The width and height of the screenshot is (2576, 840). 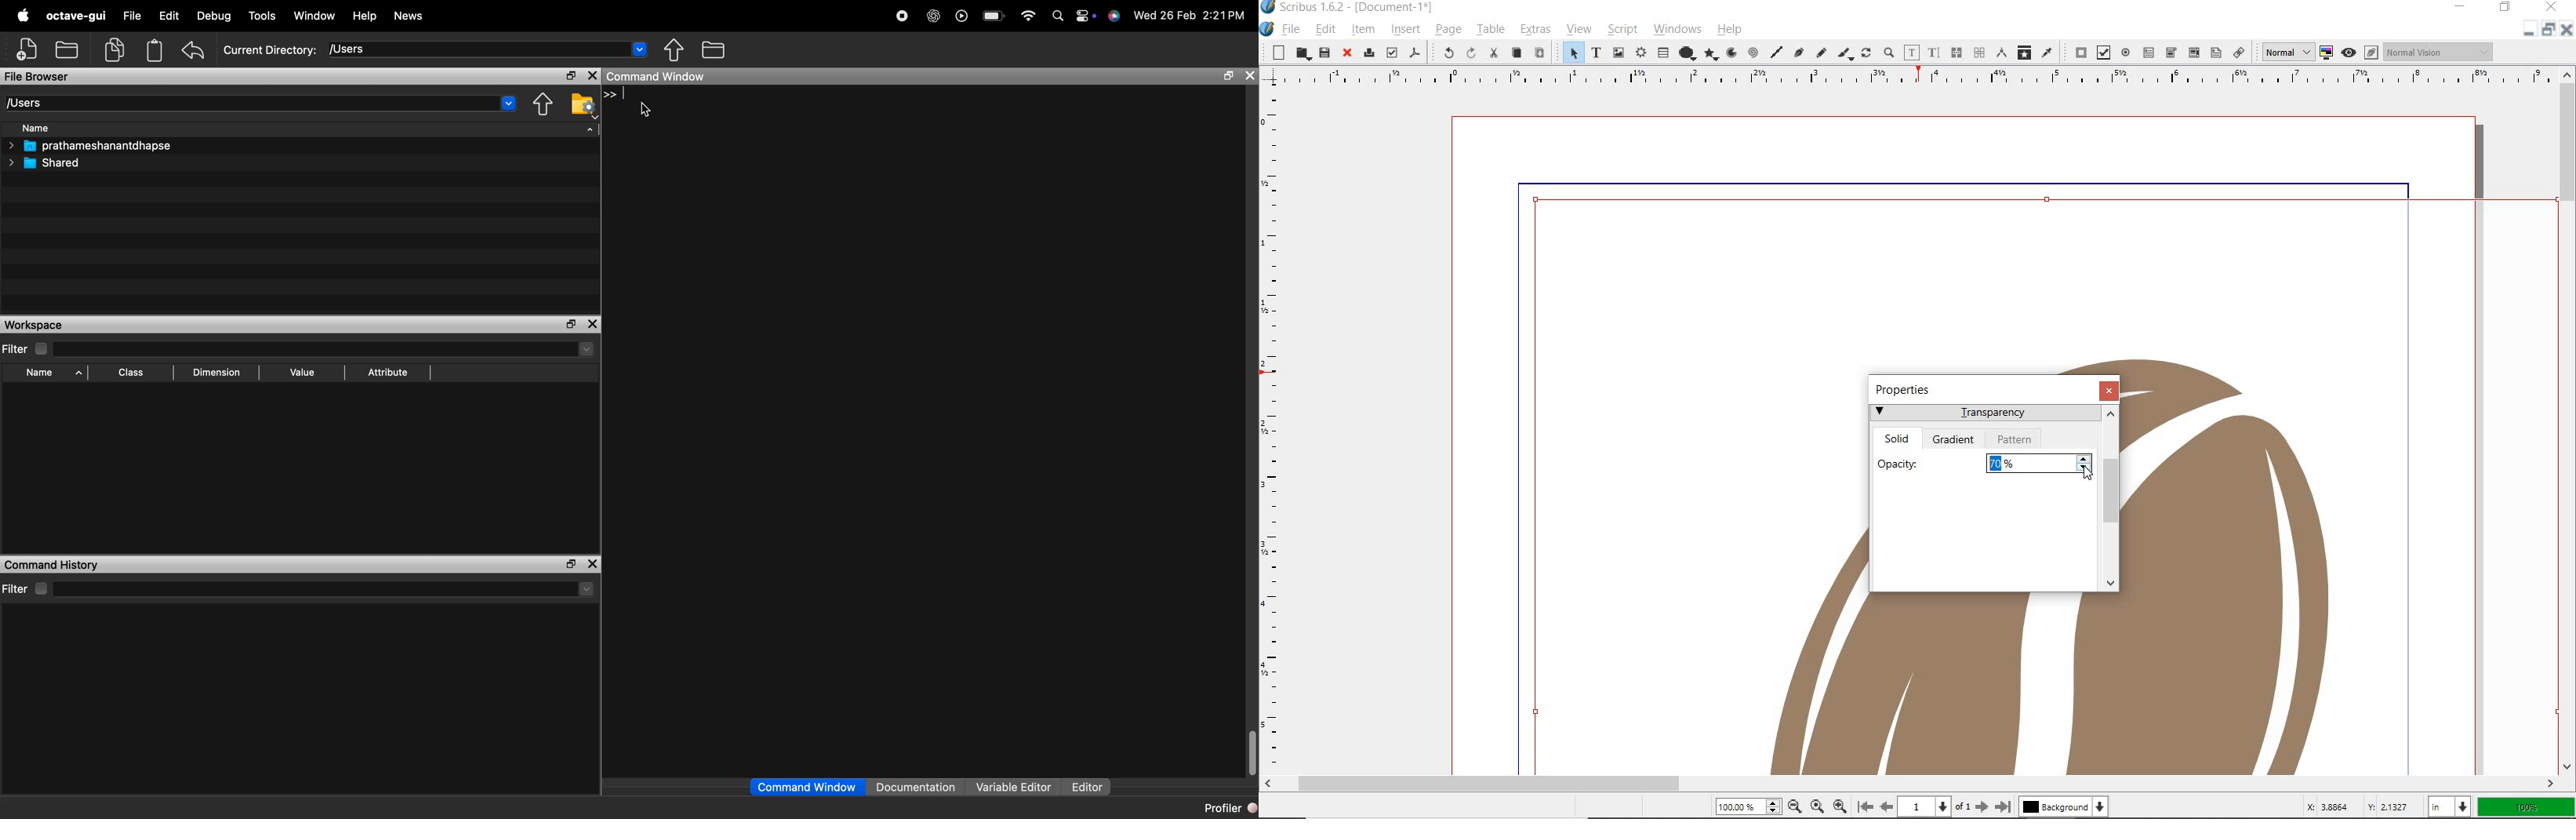 I want to click on pdf text field, so click(x=2149, y=52).